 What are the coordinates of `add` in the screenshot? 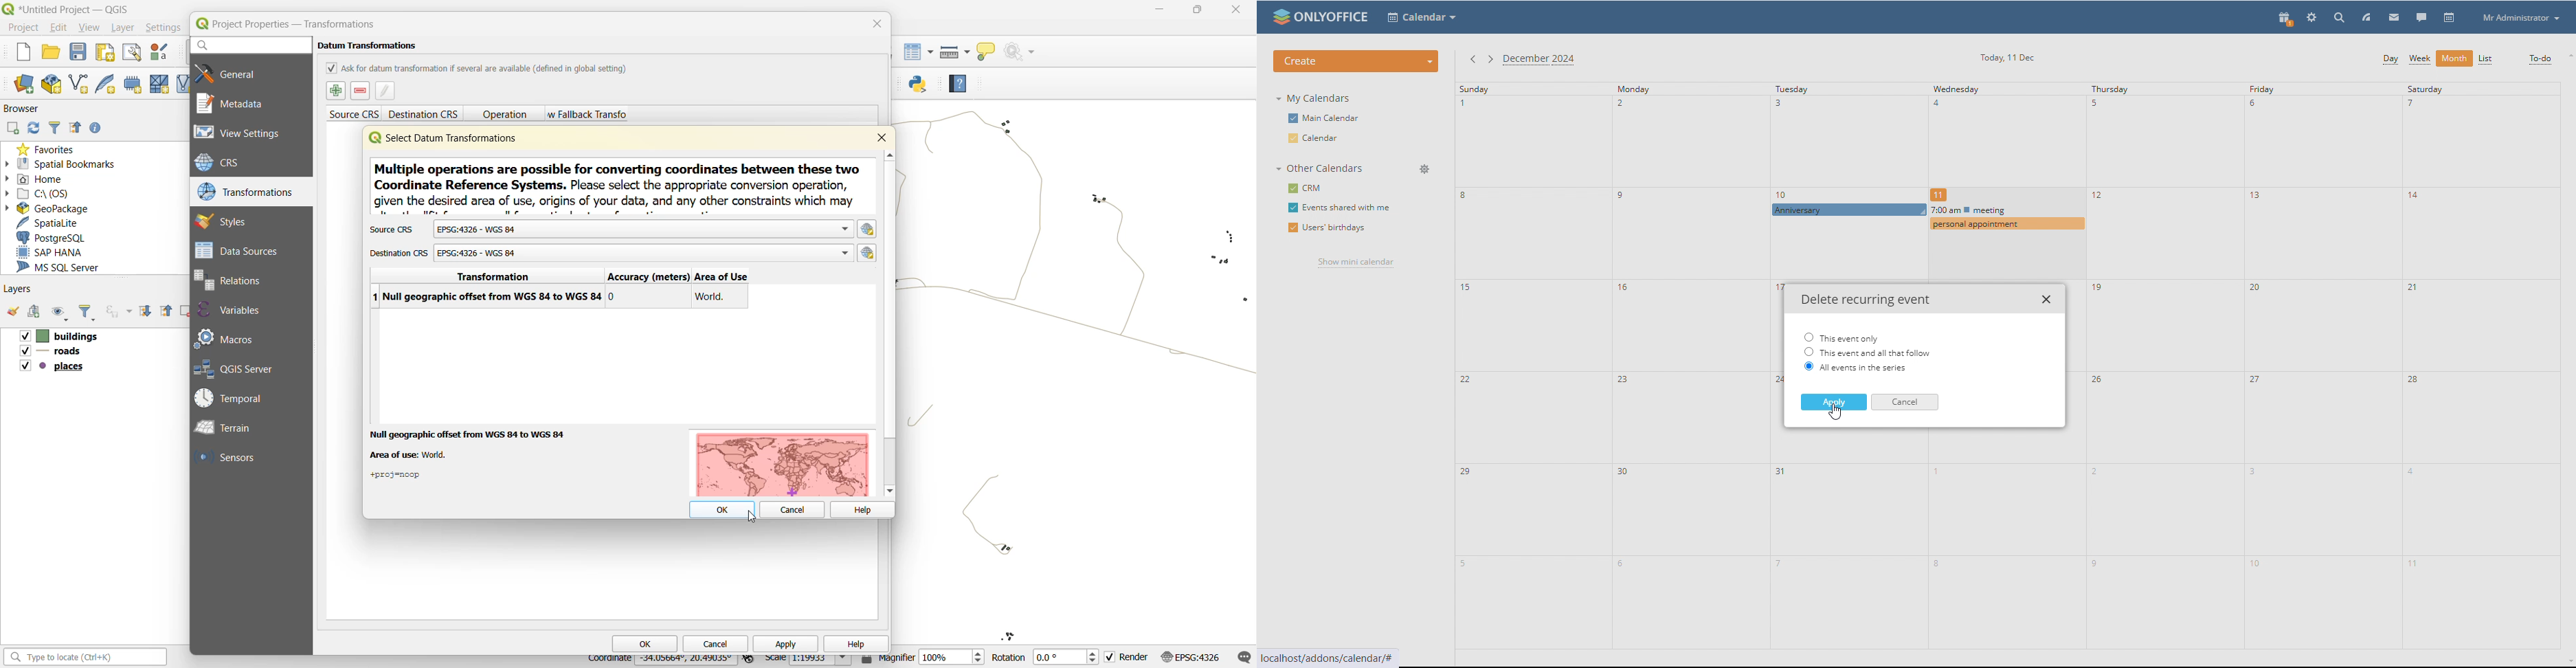 It's located at (32, 310).